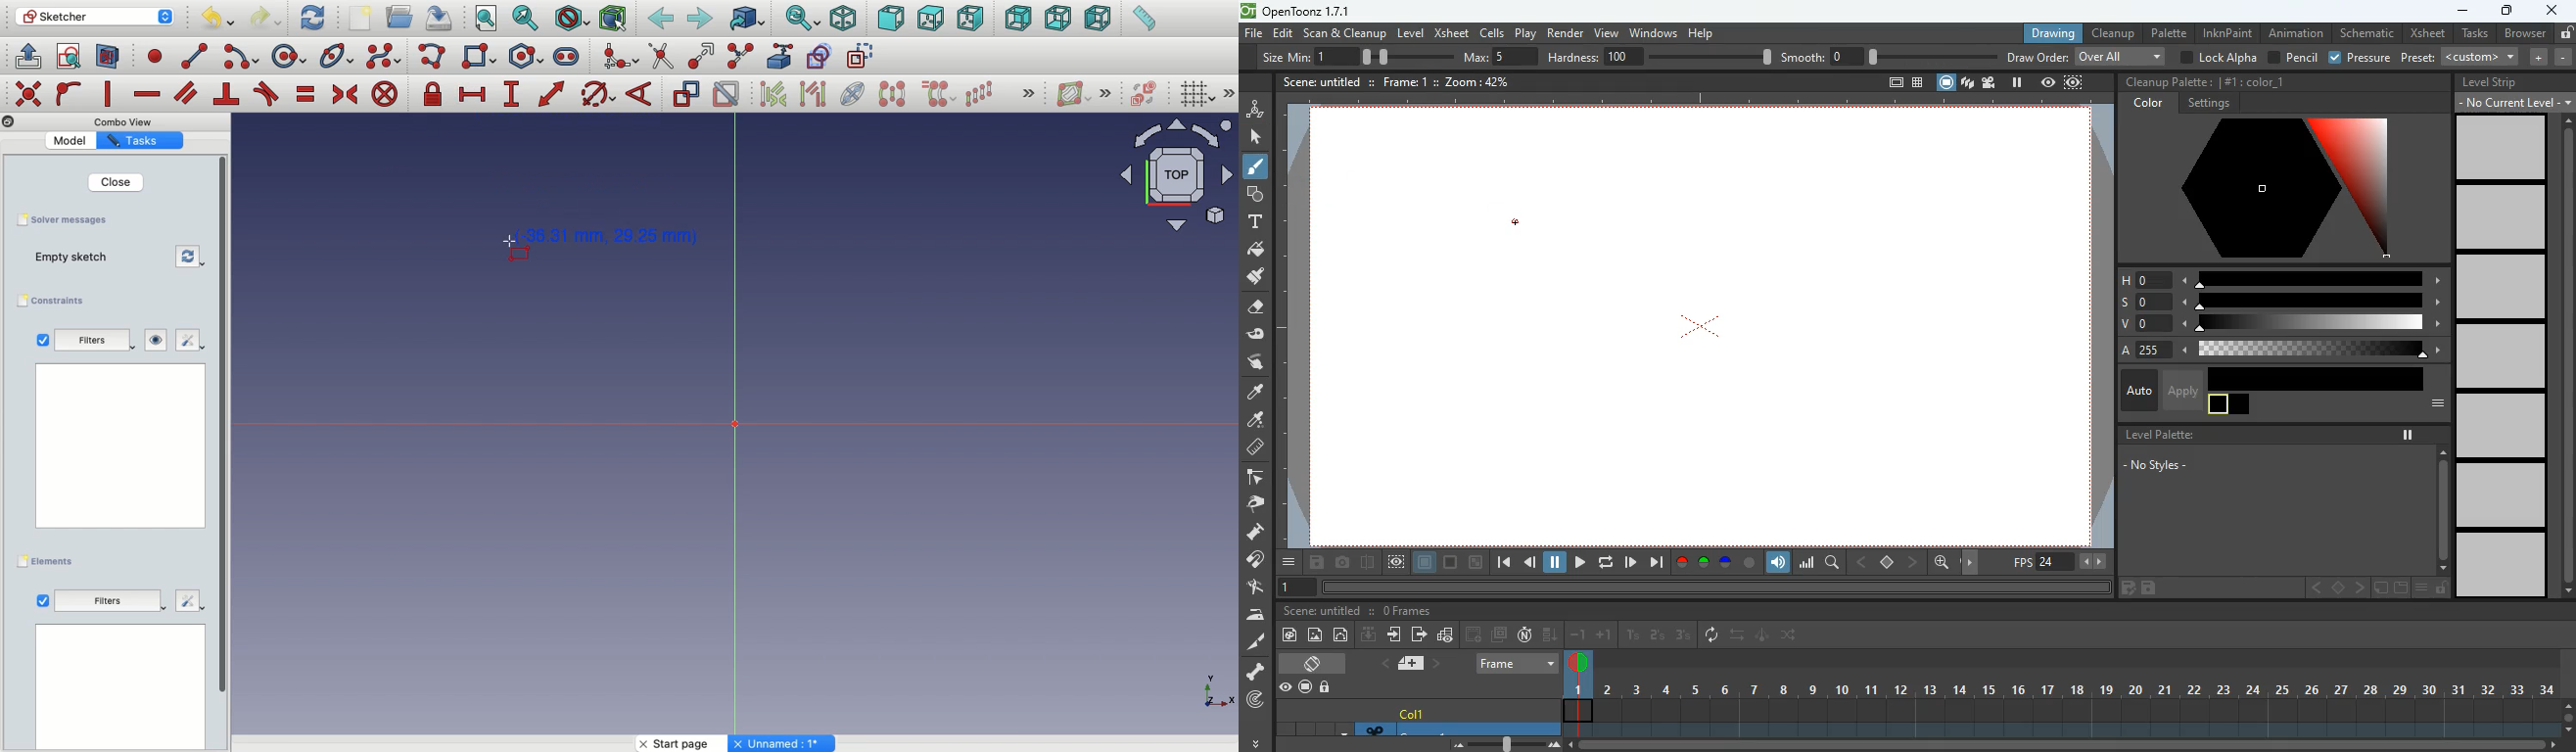 The width and height of the screenshot is (2576, 756). What do you see at coordinates (2280, 302) in the screenshot?
I see `s` at bounding box center [2280, 302].